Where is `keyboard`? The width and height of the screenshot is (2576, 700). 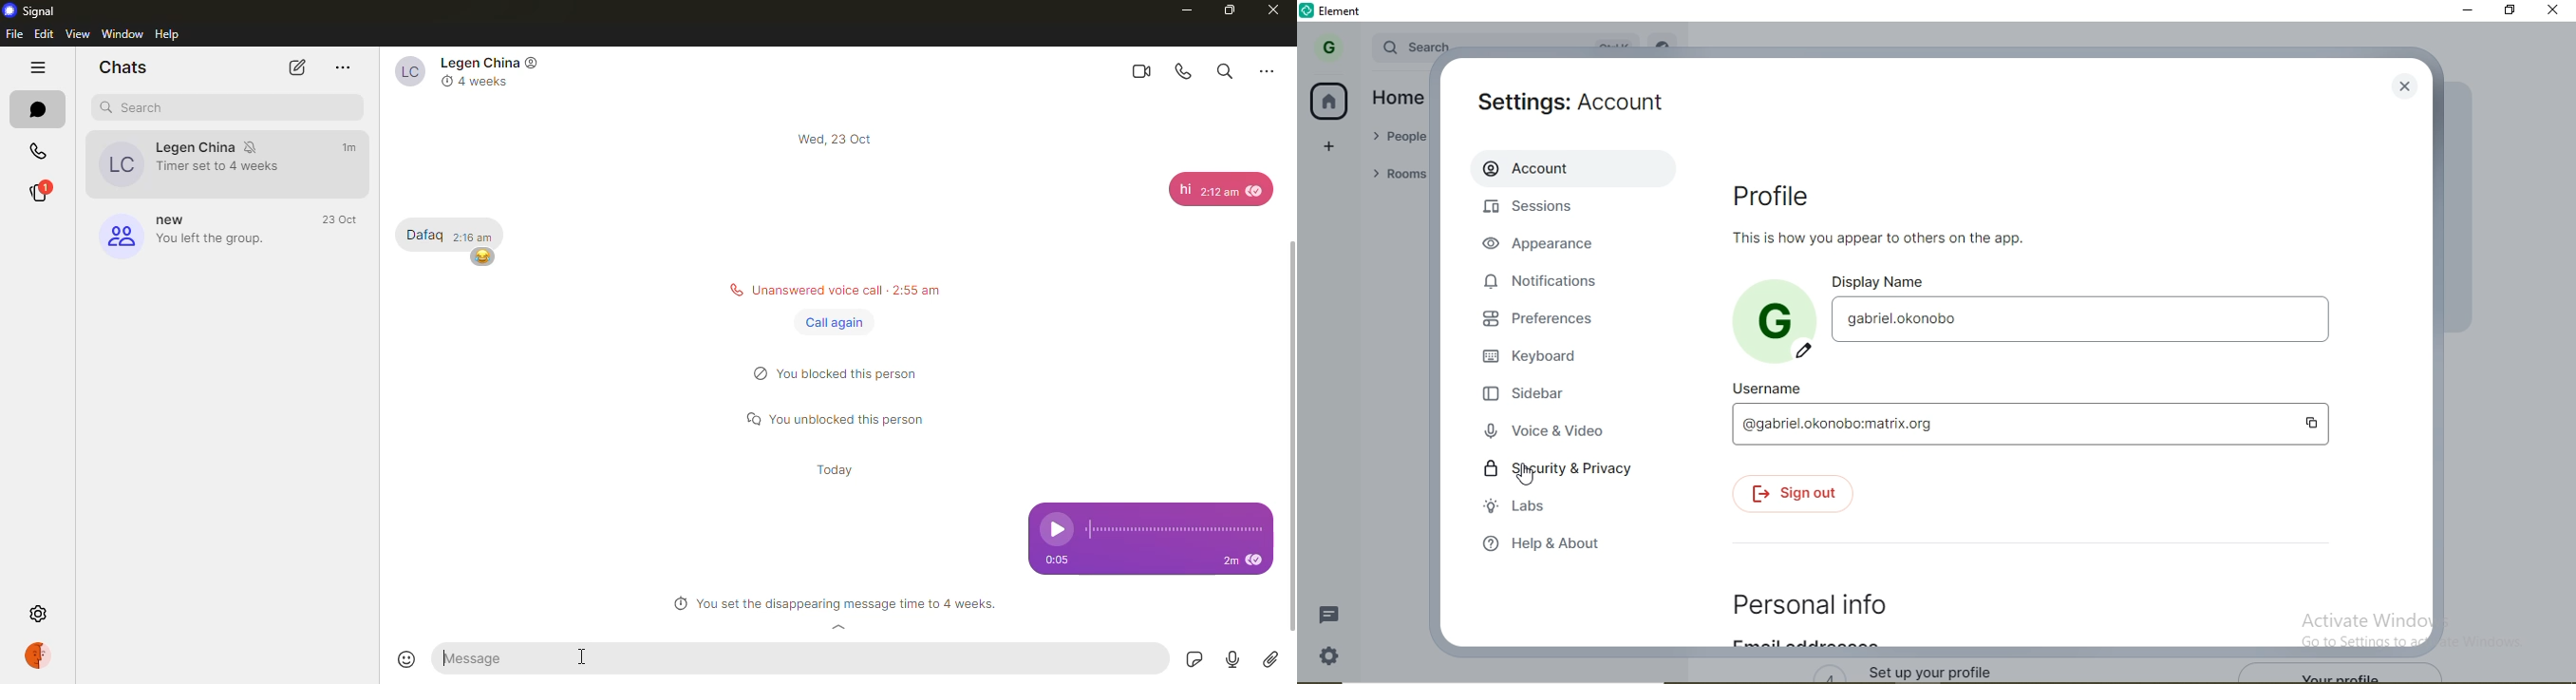
keyboard is located at coordinates (1541, 357).